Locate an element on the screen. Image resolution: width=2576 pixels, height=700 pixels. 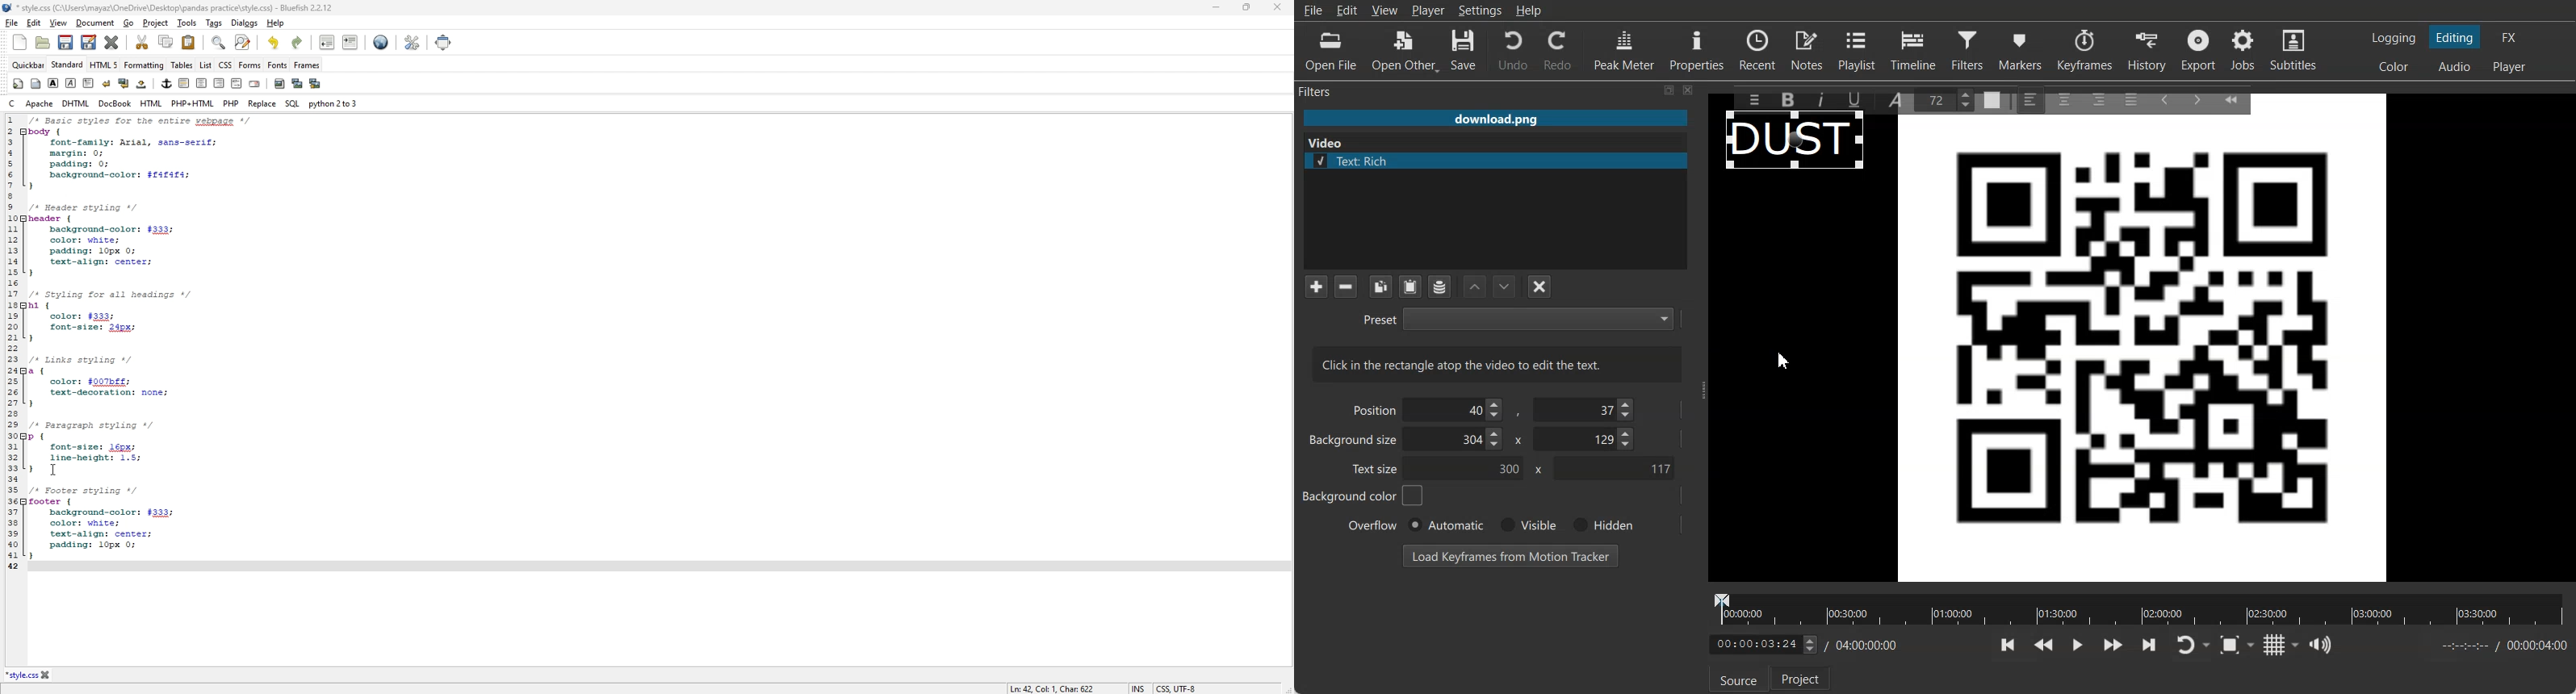
document is located at coordinates (96, 23).